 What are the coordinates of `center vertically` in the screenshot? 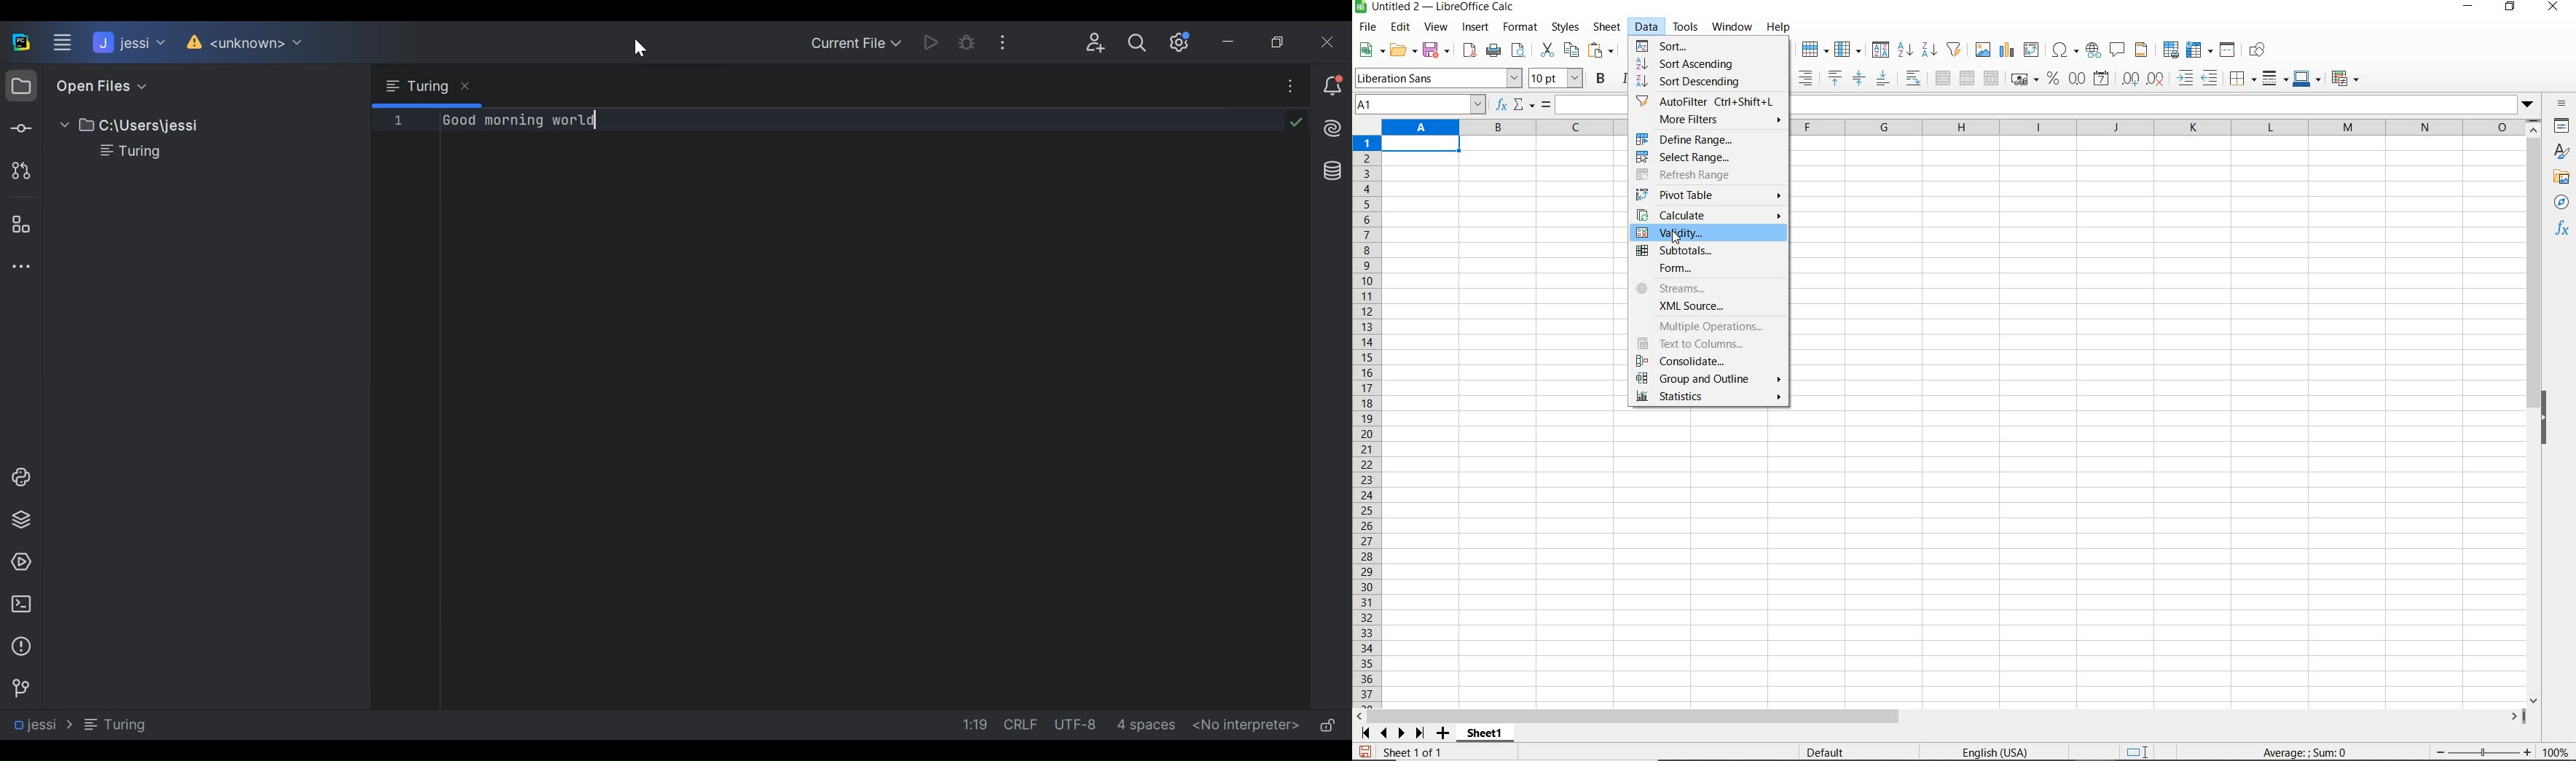 It's located at (1858, 79).